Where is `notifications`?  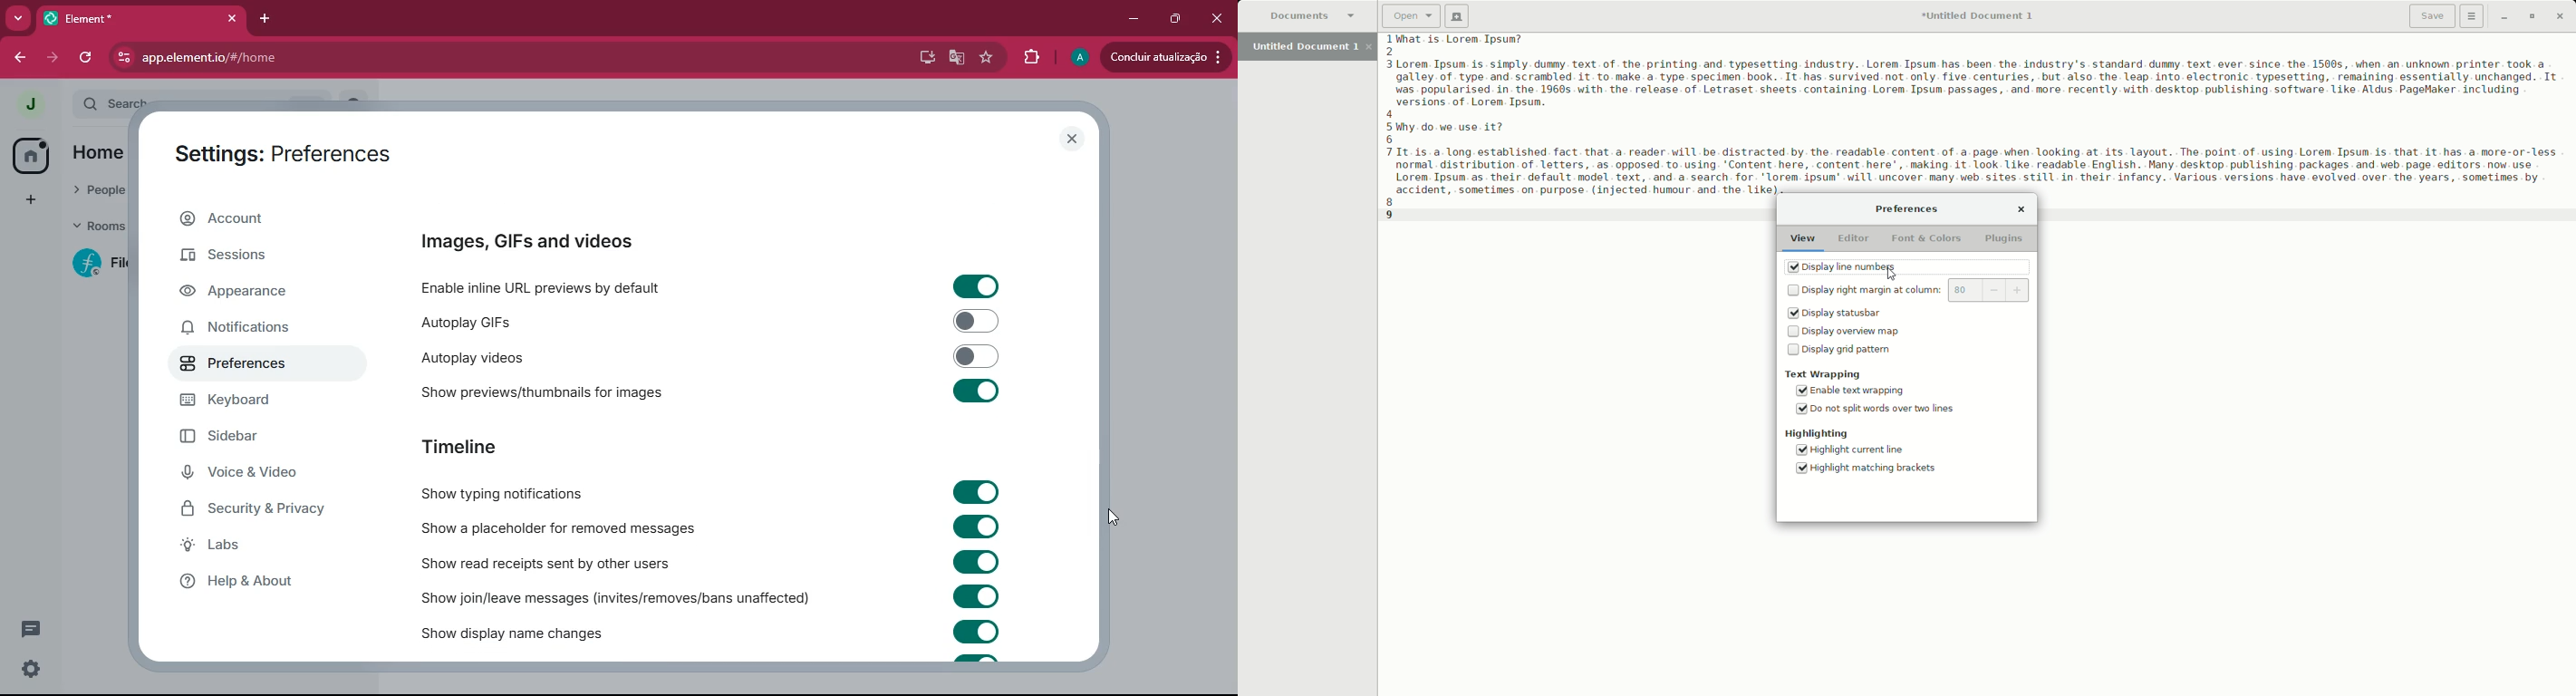 notifications is located at coordinates (254, 329).